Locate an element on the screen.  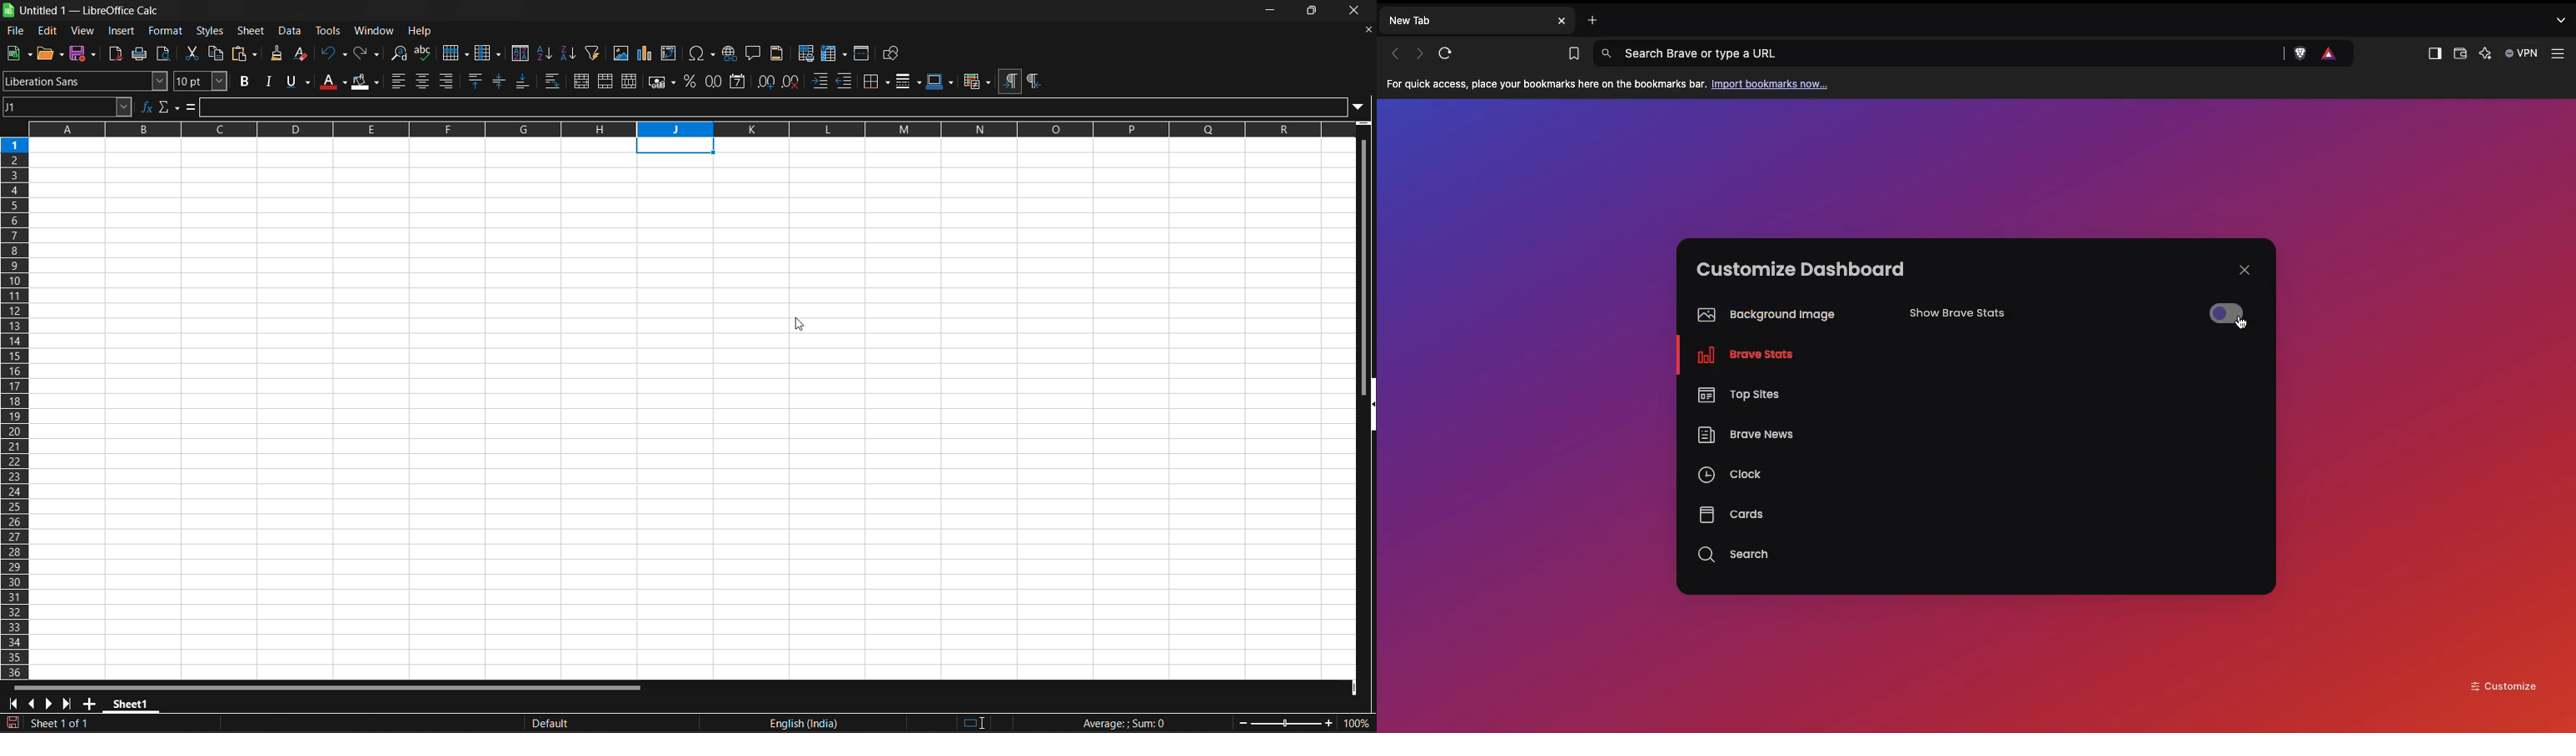
format as number is located at coordinates (714, 81).